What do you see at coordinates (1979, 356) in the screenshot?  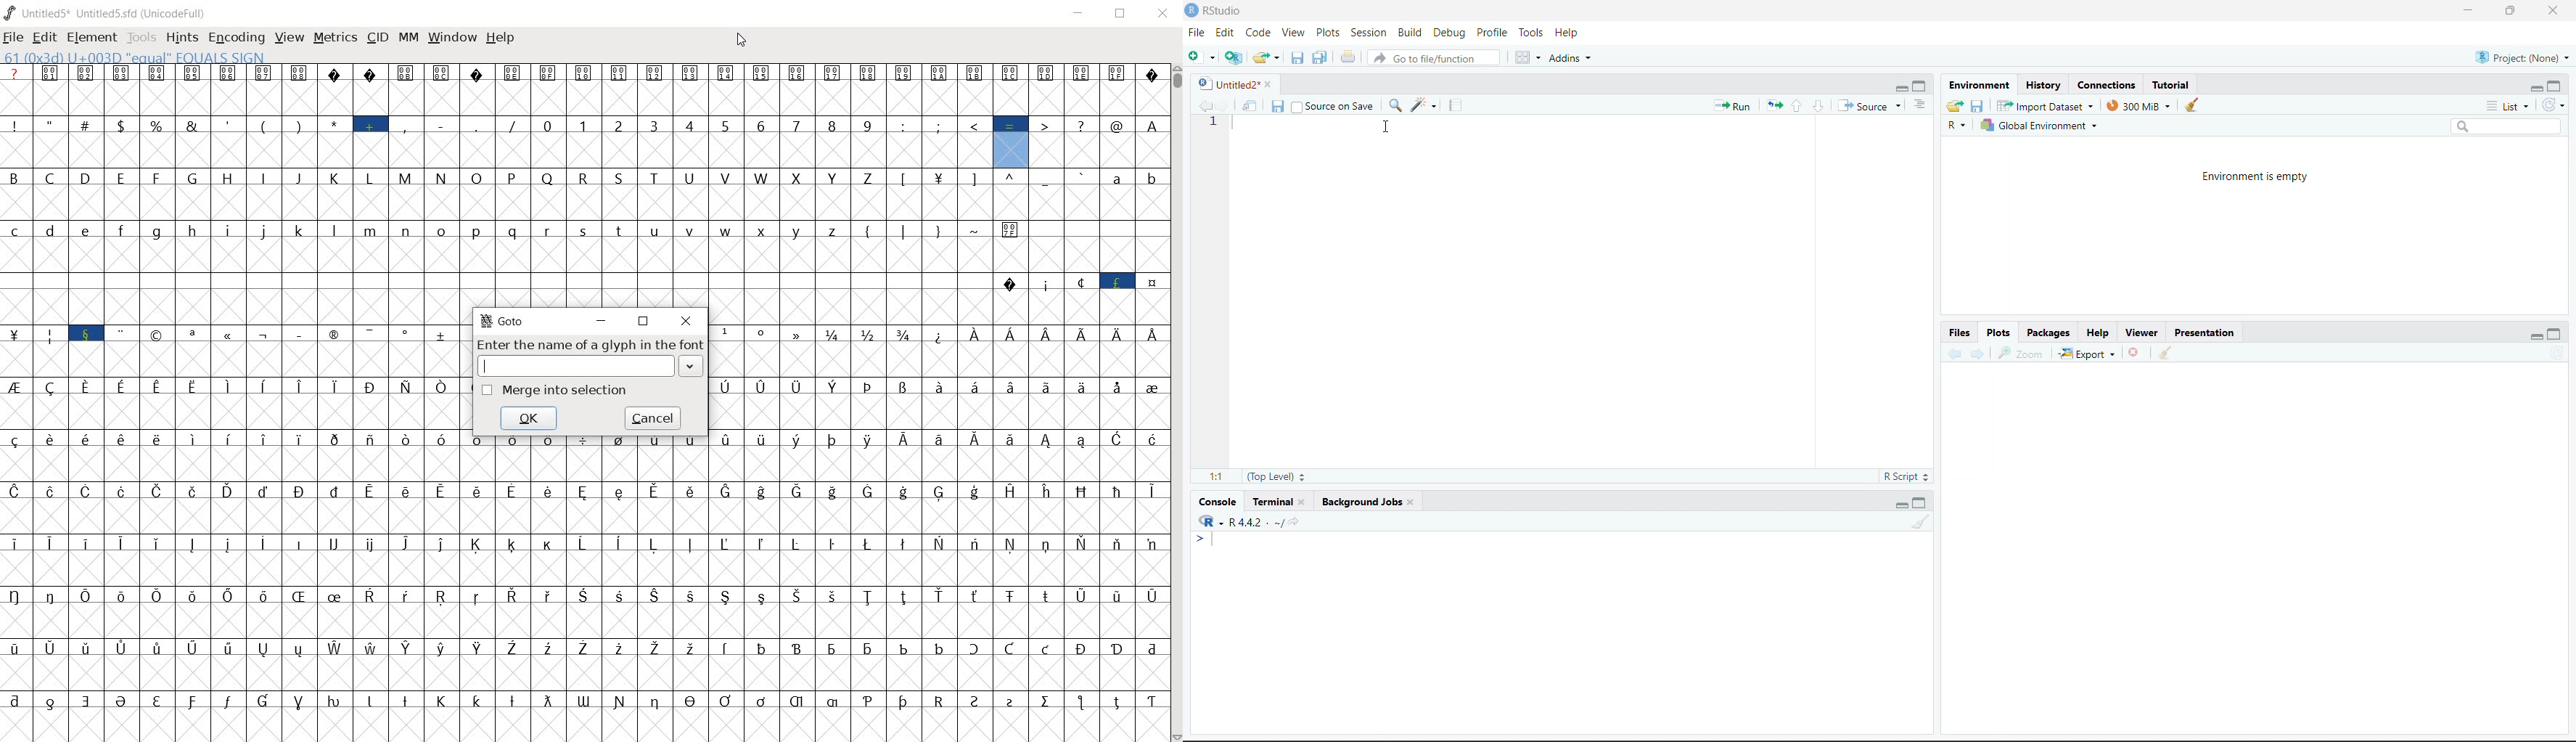 I see `go forward` at bounding box center [1979, 356].